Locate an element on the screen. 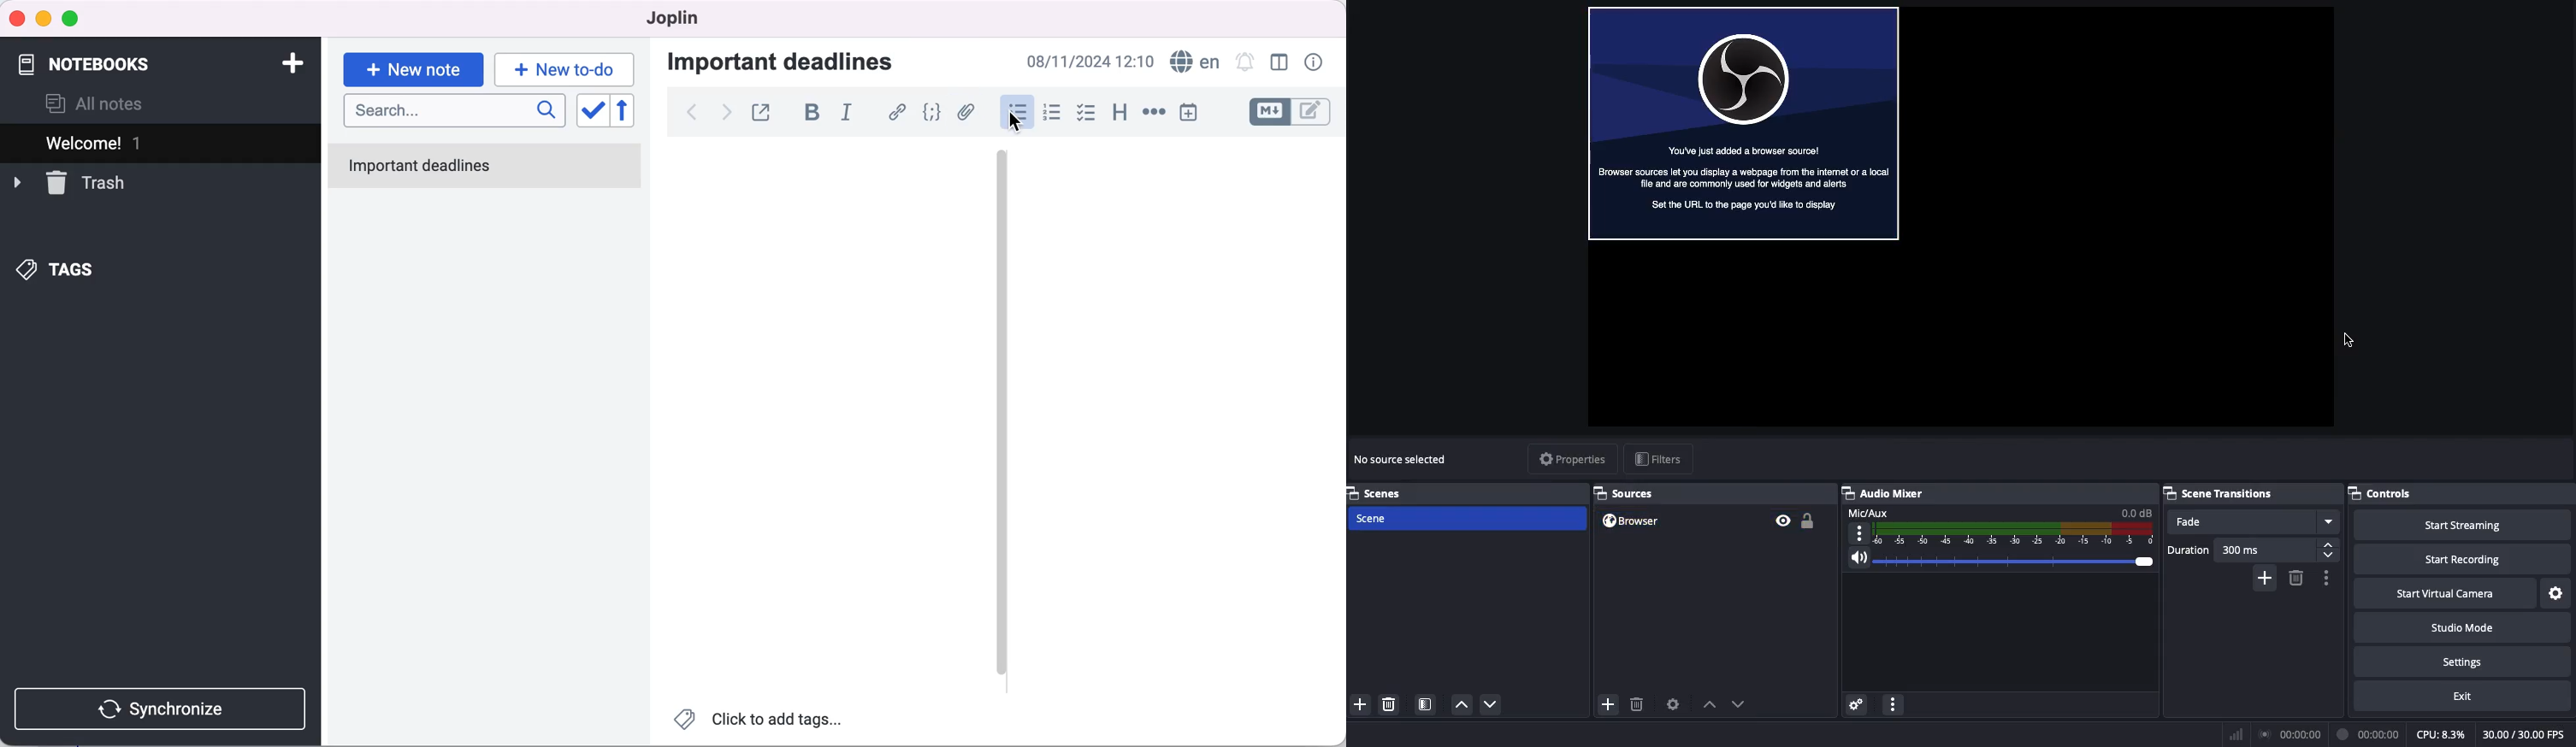 The width and height of the screenshot is (2576, 756). Audio mixer is located at coordinates (1887, 493).